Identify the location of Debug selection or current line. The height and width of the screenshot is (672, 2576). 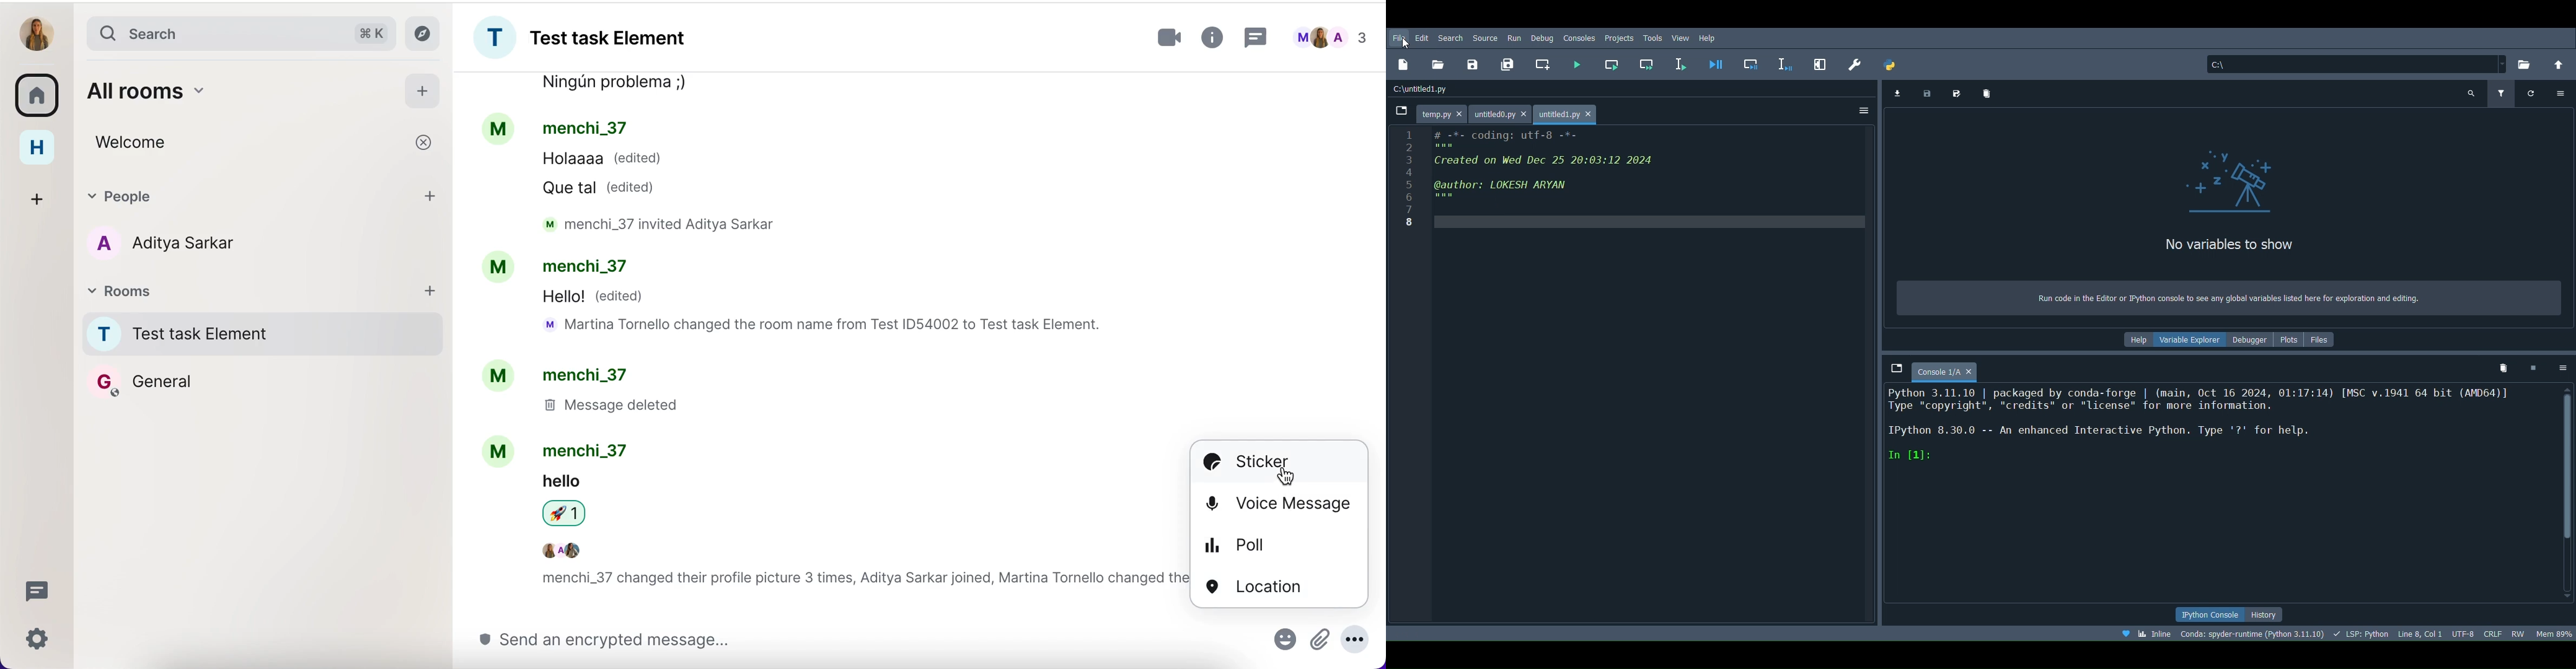
(1785, 62).